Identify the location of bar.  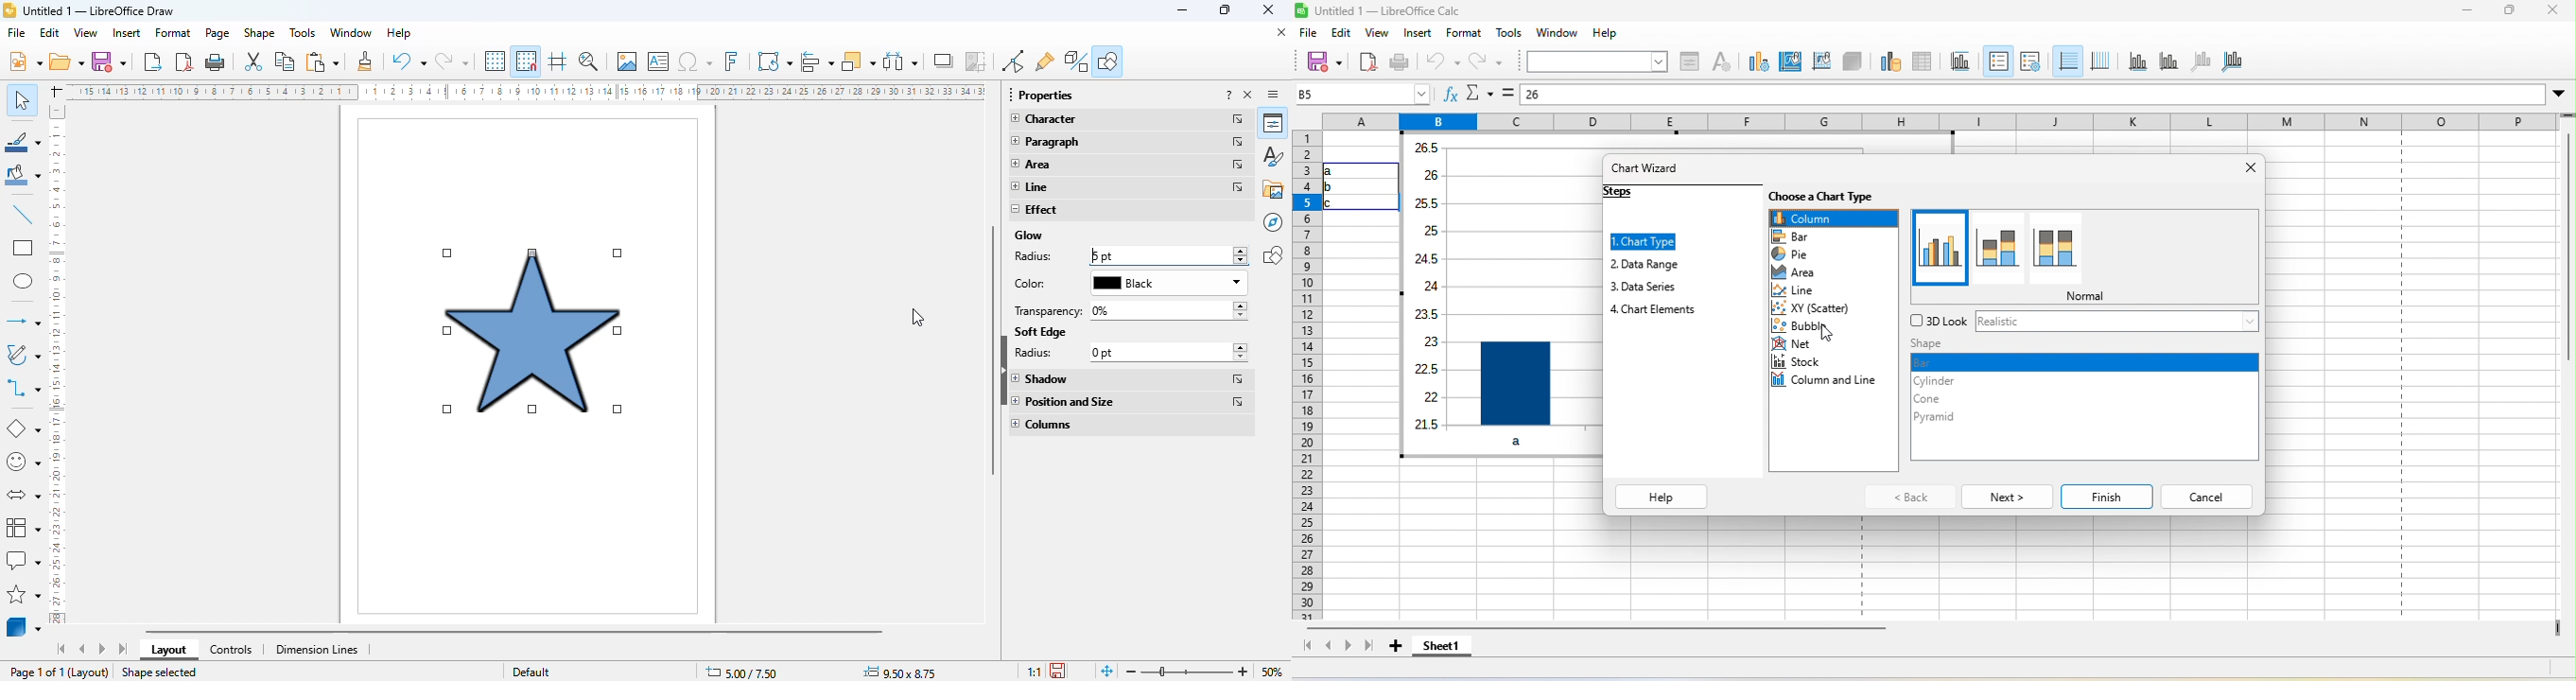
(2087, 362).